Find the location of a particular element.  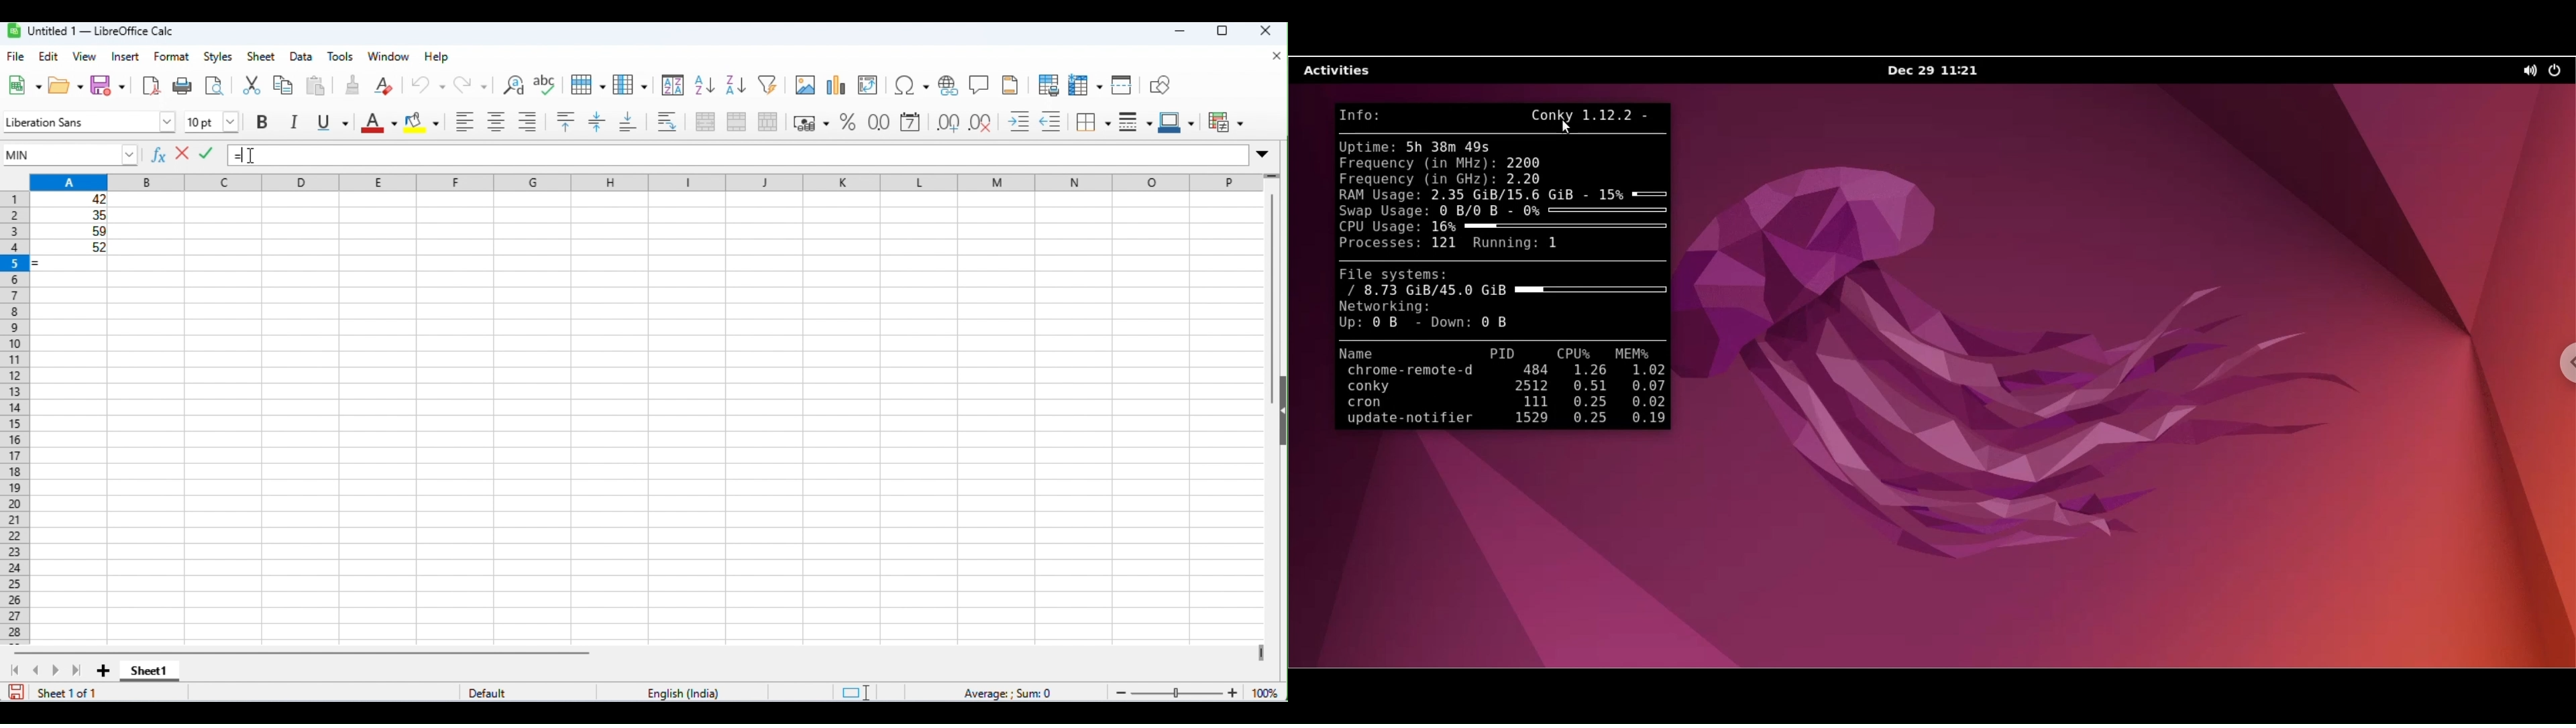

sort ascending is located at coordinates (705, 85).